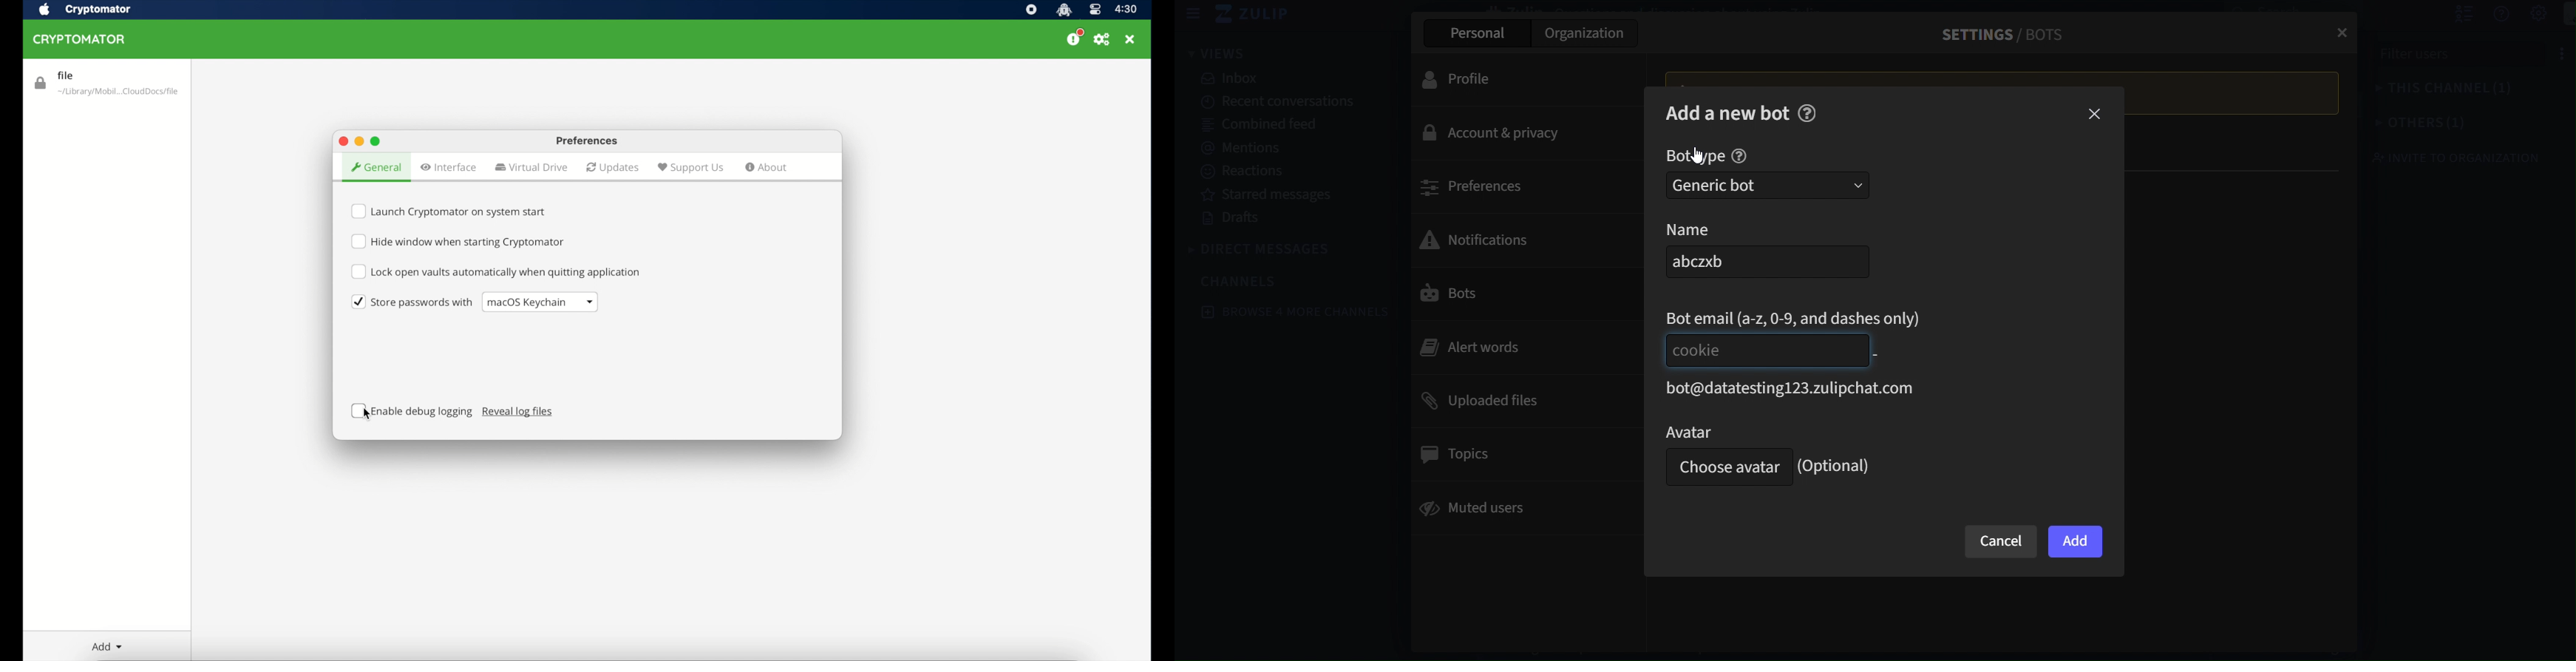  I want to click on generic bot, so click(1767, 186).